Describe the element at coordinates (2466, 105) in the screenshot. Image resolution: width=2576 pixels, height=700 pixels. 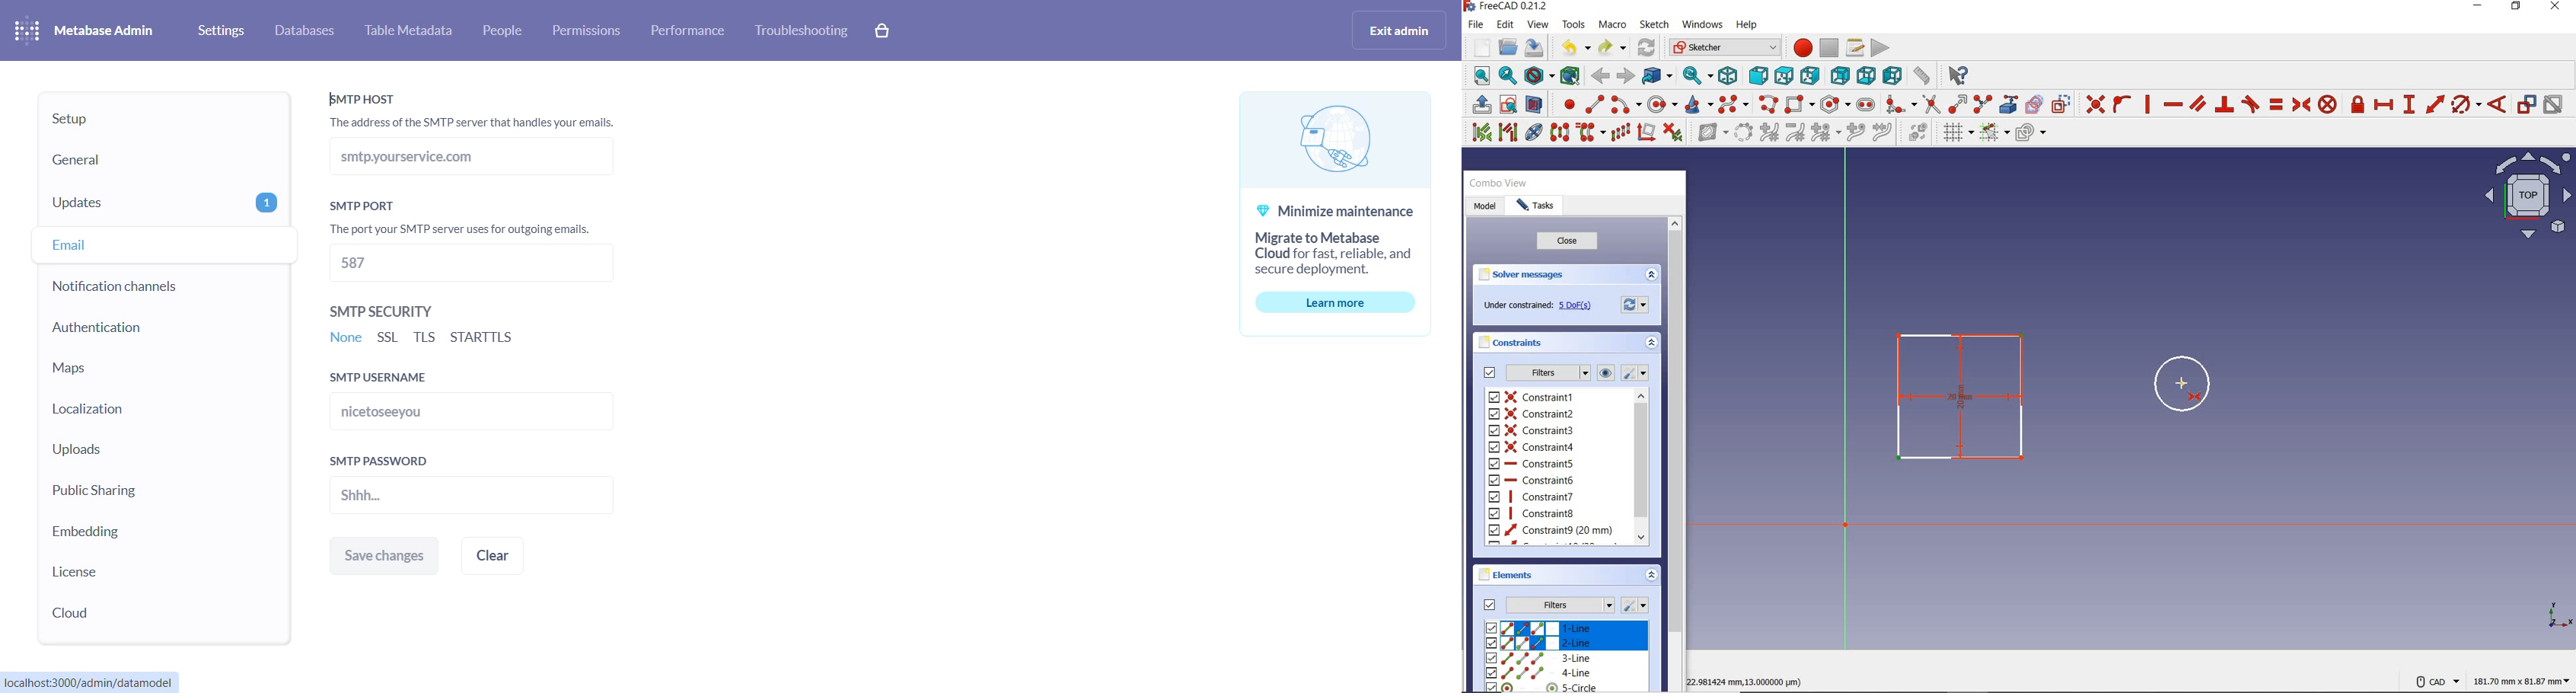
I see `constrain arc or circle` at that location.